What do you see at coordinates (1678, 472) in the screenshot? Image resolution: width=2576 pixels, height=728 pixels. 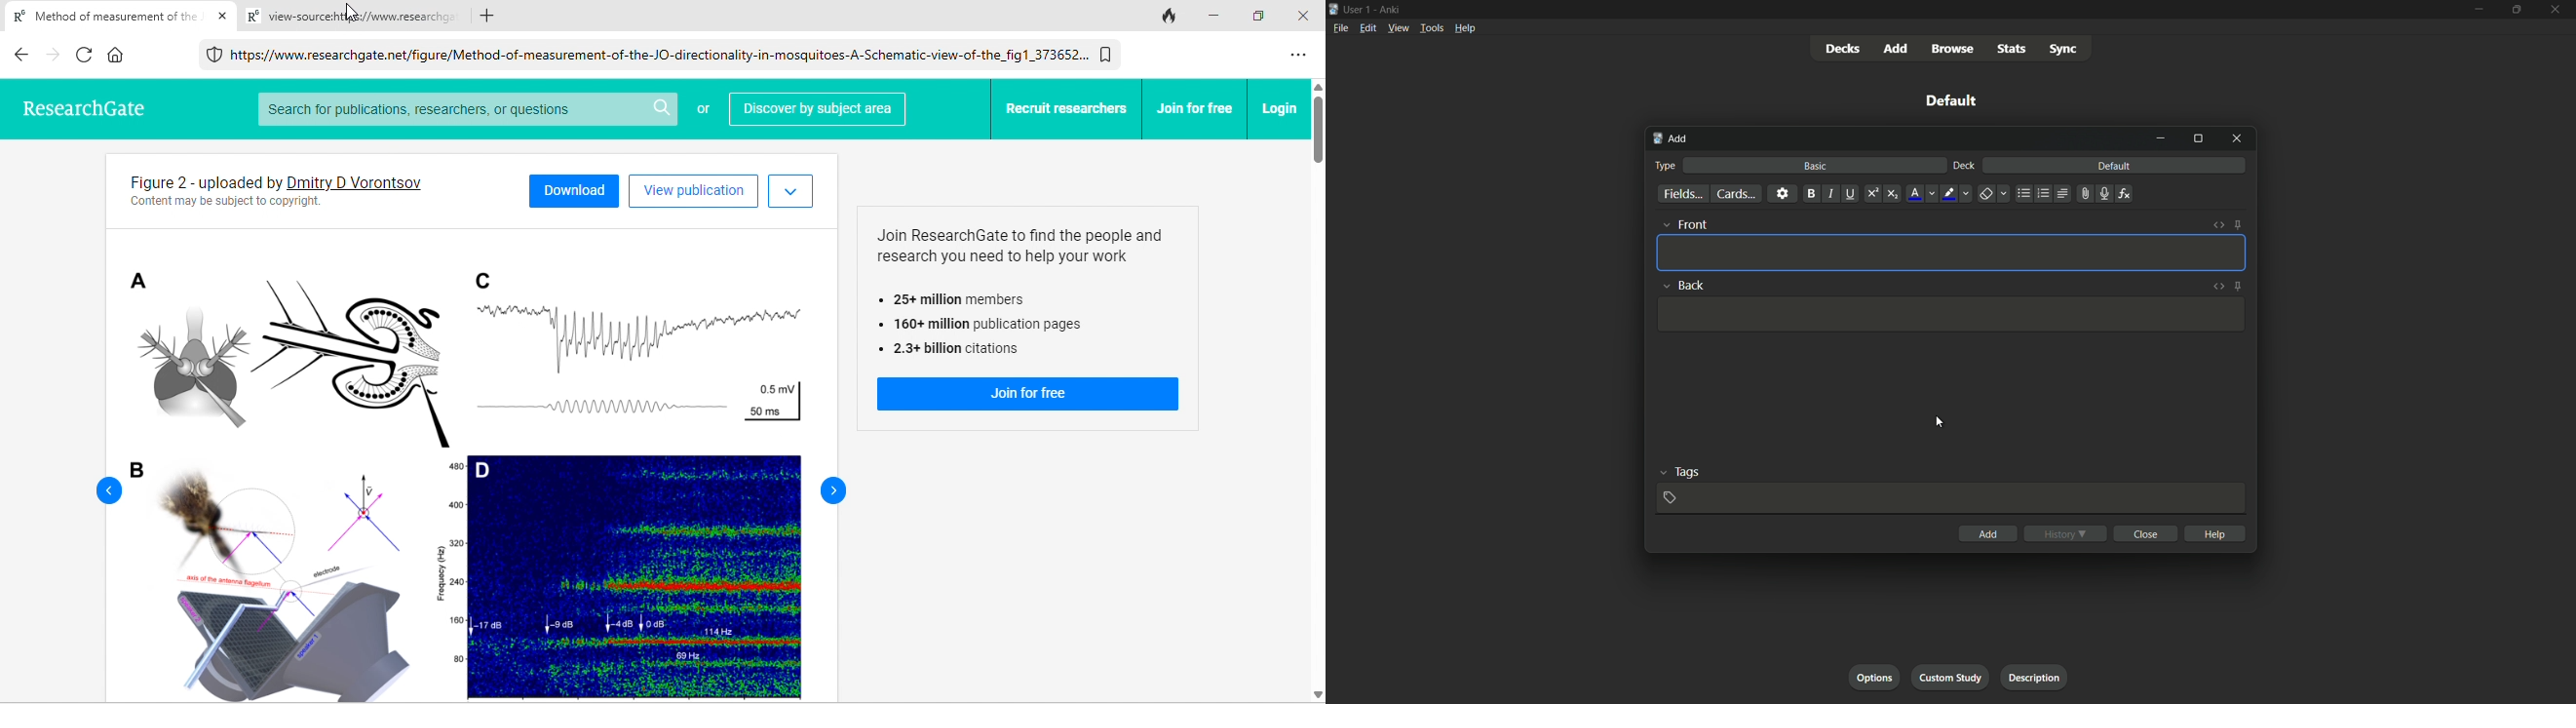 I see `tags` at bounding box center [1678, 472].